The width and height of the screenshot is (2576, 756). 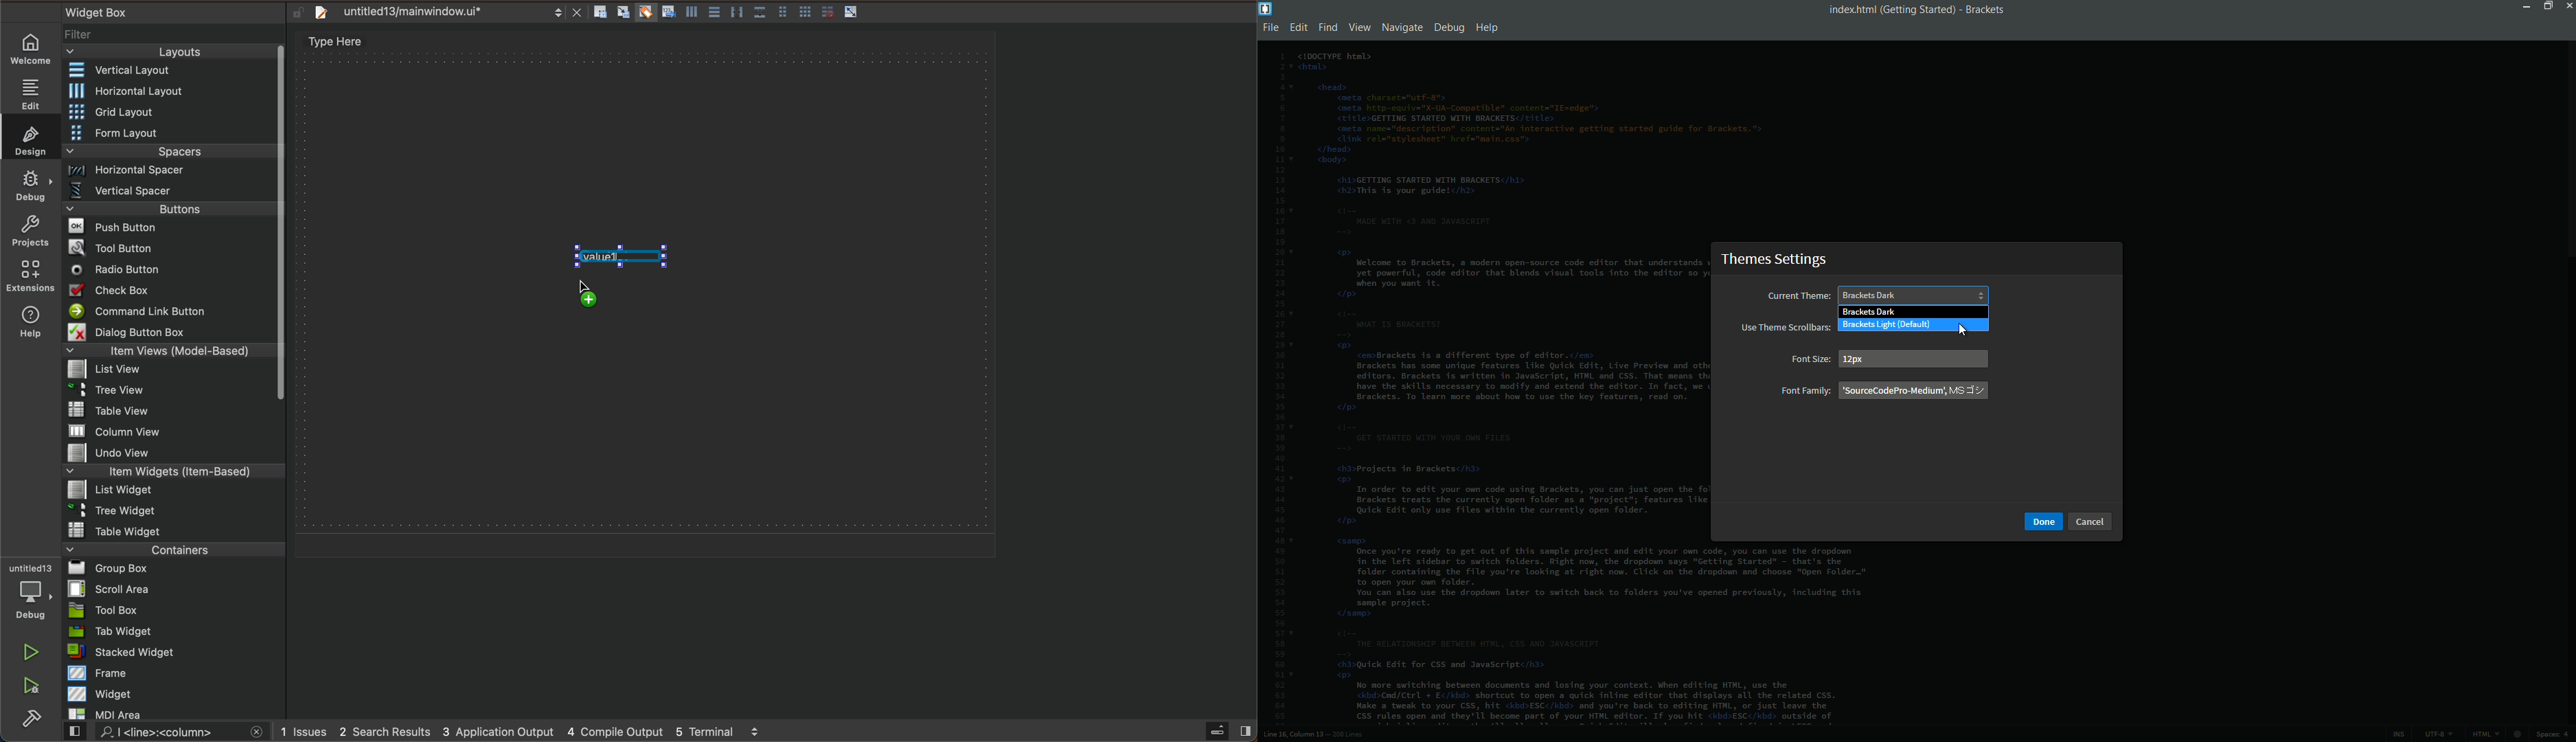 What do you see at coordinates (30, 233) in the screenshot?
I see `projects` at bounding box center [30, 233].